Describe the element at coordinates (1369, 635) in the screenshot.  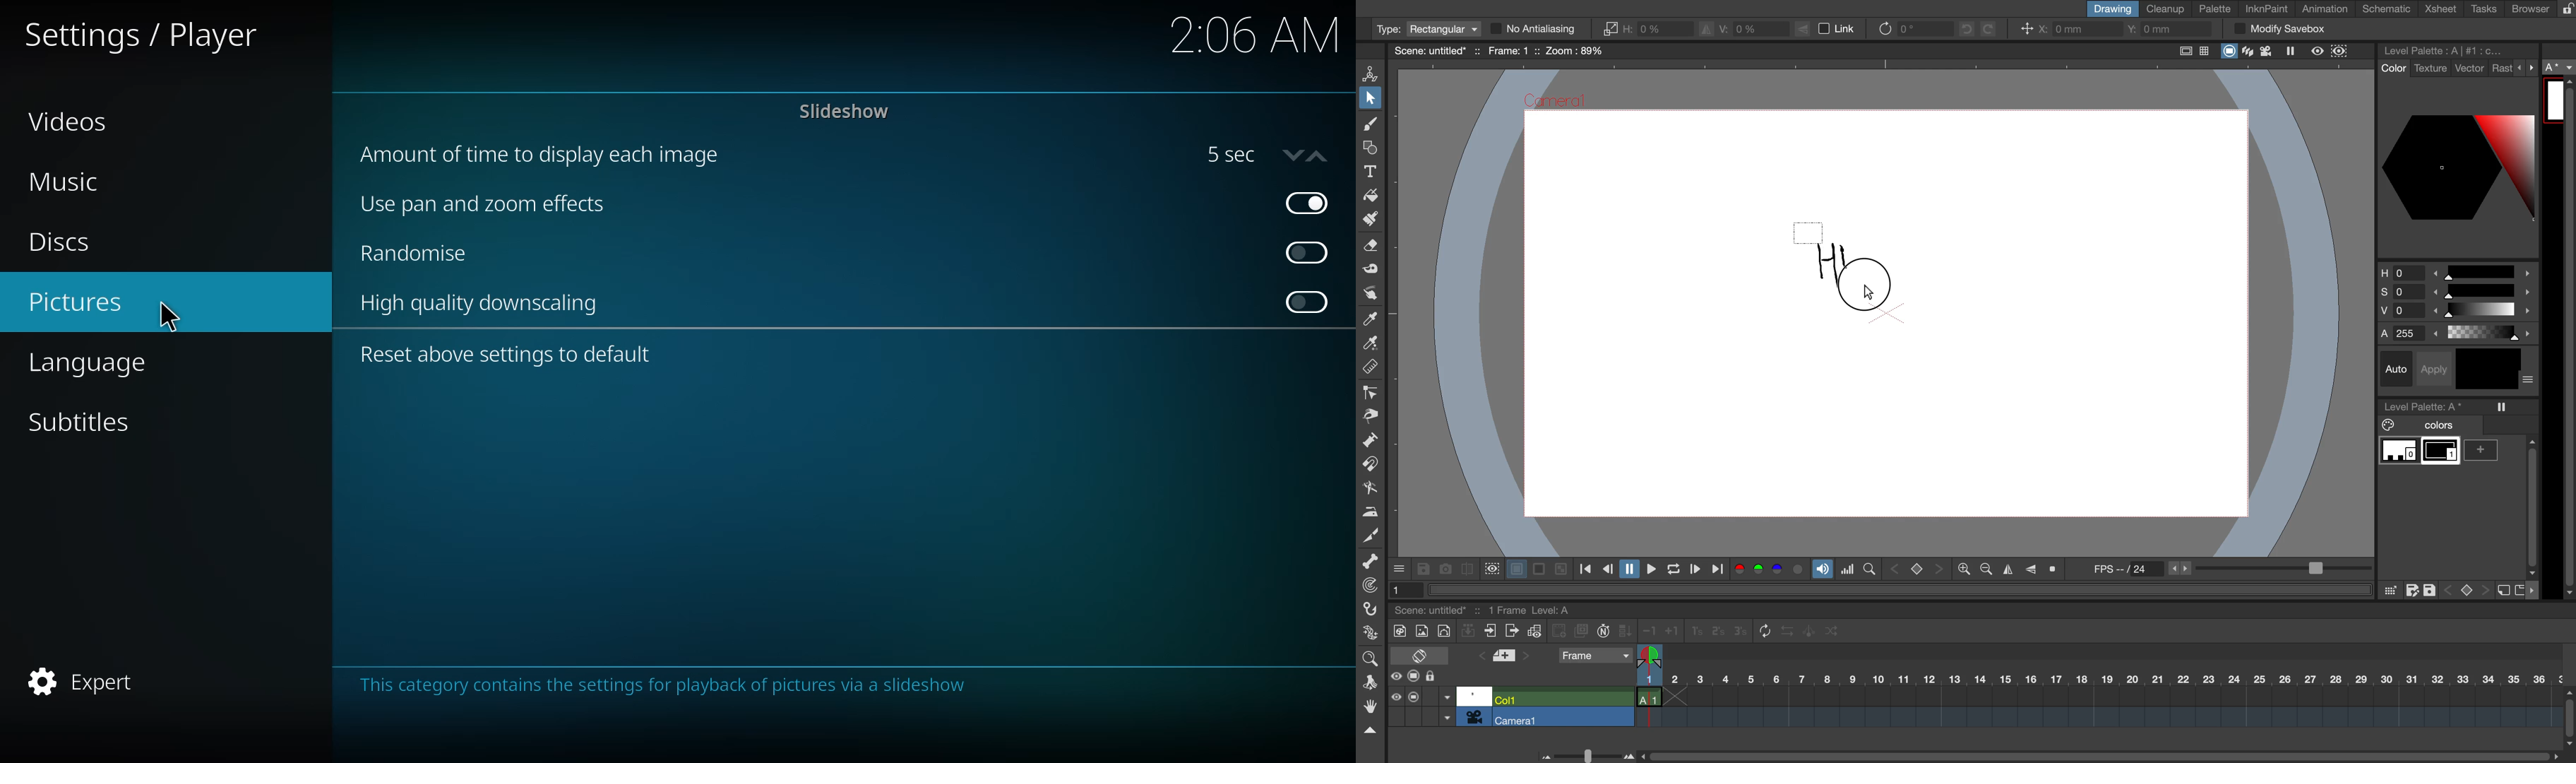
I see `plastic tool` at that location.